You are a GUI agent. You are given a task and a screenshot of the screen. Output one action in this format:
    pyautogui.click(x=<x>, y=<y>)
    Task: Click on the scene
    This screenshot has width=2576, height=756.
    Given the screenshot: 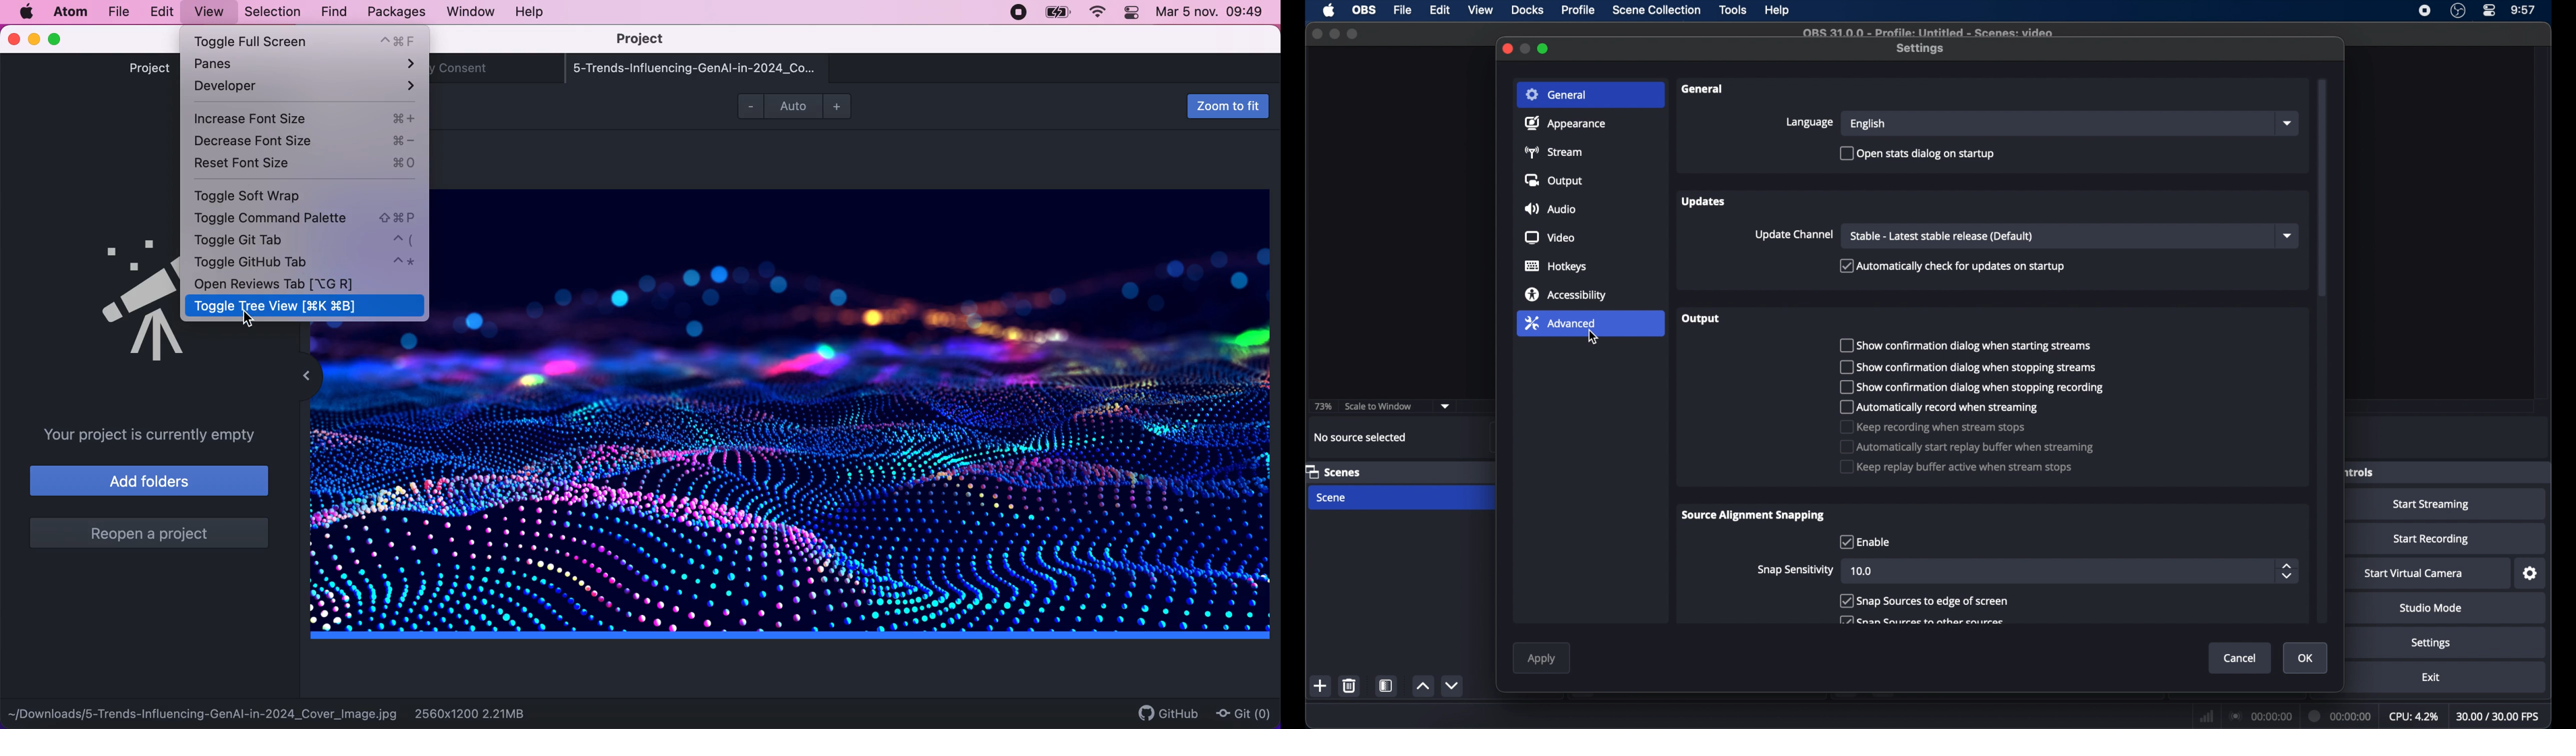 What is the action you would take?
    pyautogui.click(x=1330, y=497)
    